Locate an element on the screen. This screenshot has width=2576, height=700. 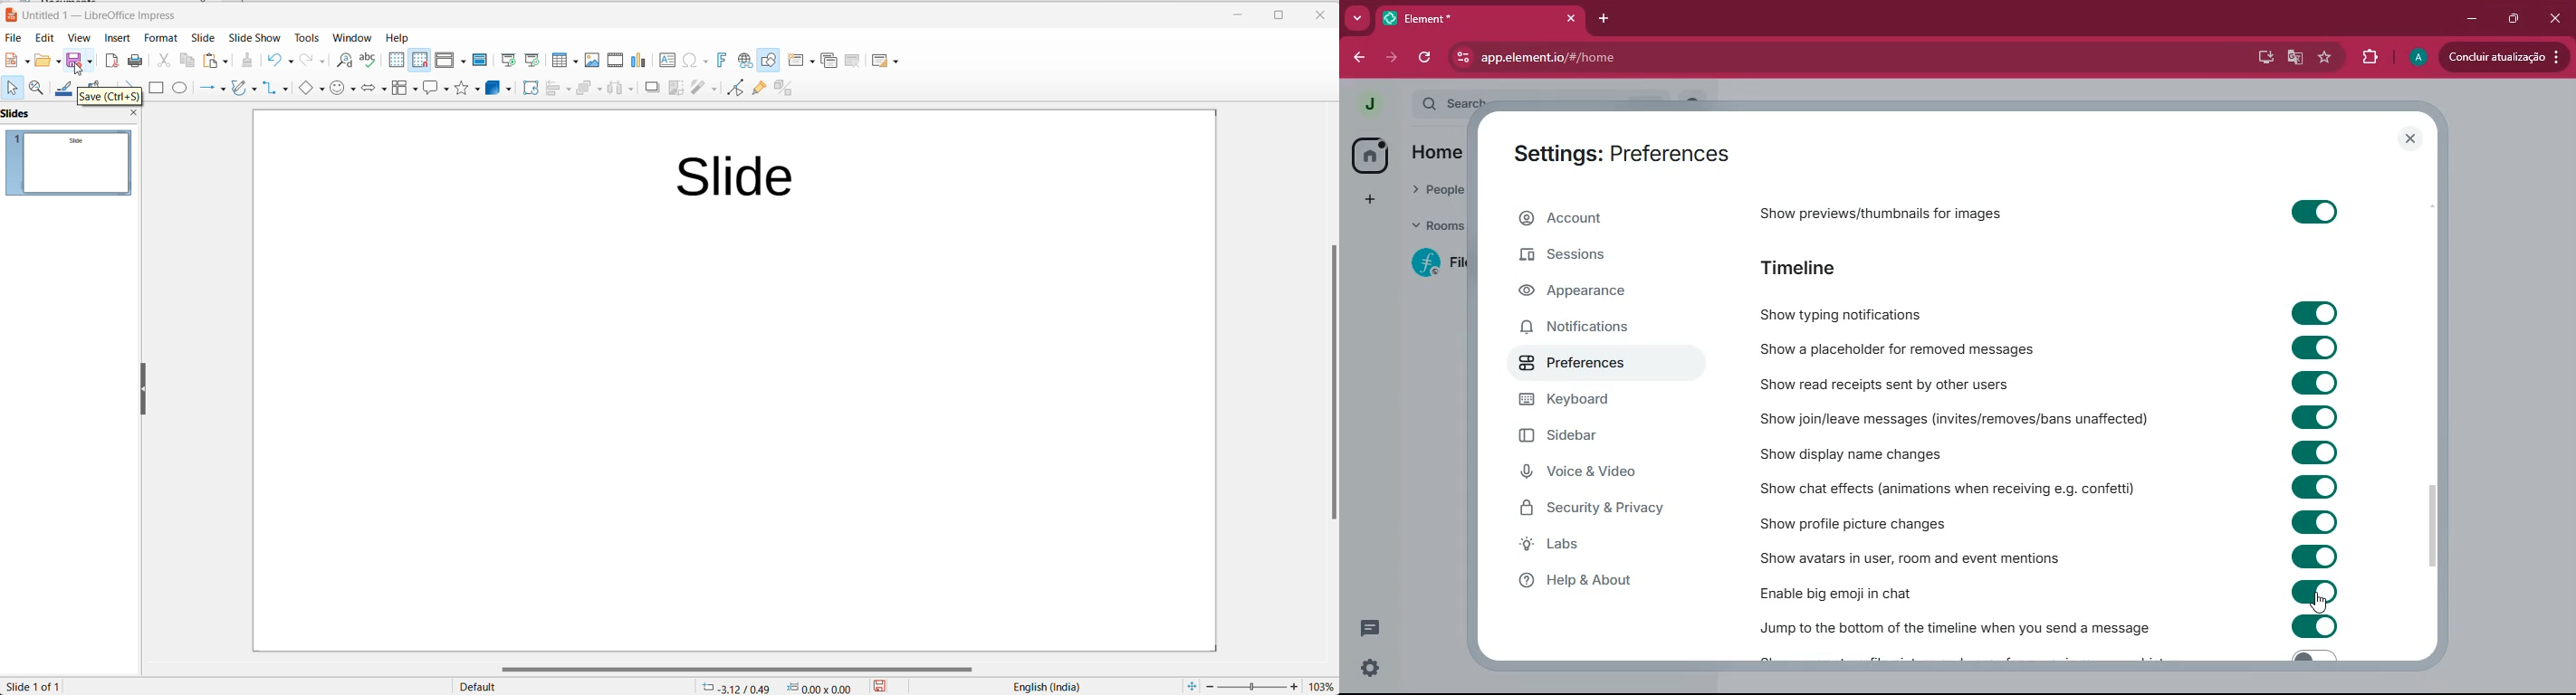
block arrows is located at coordinates (373, 89).